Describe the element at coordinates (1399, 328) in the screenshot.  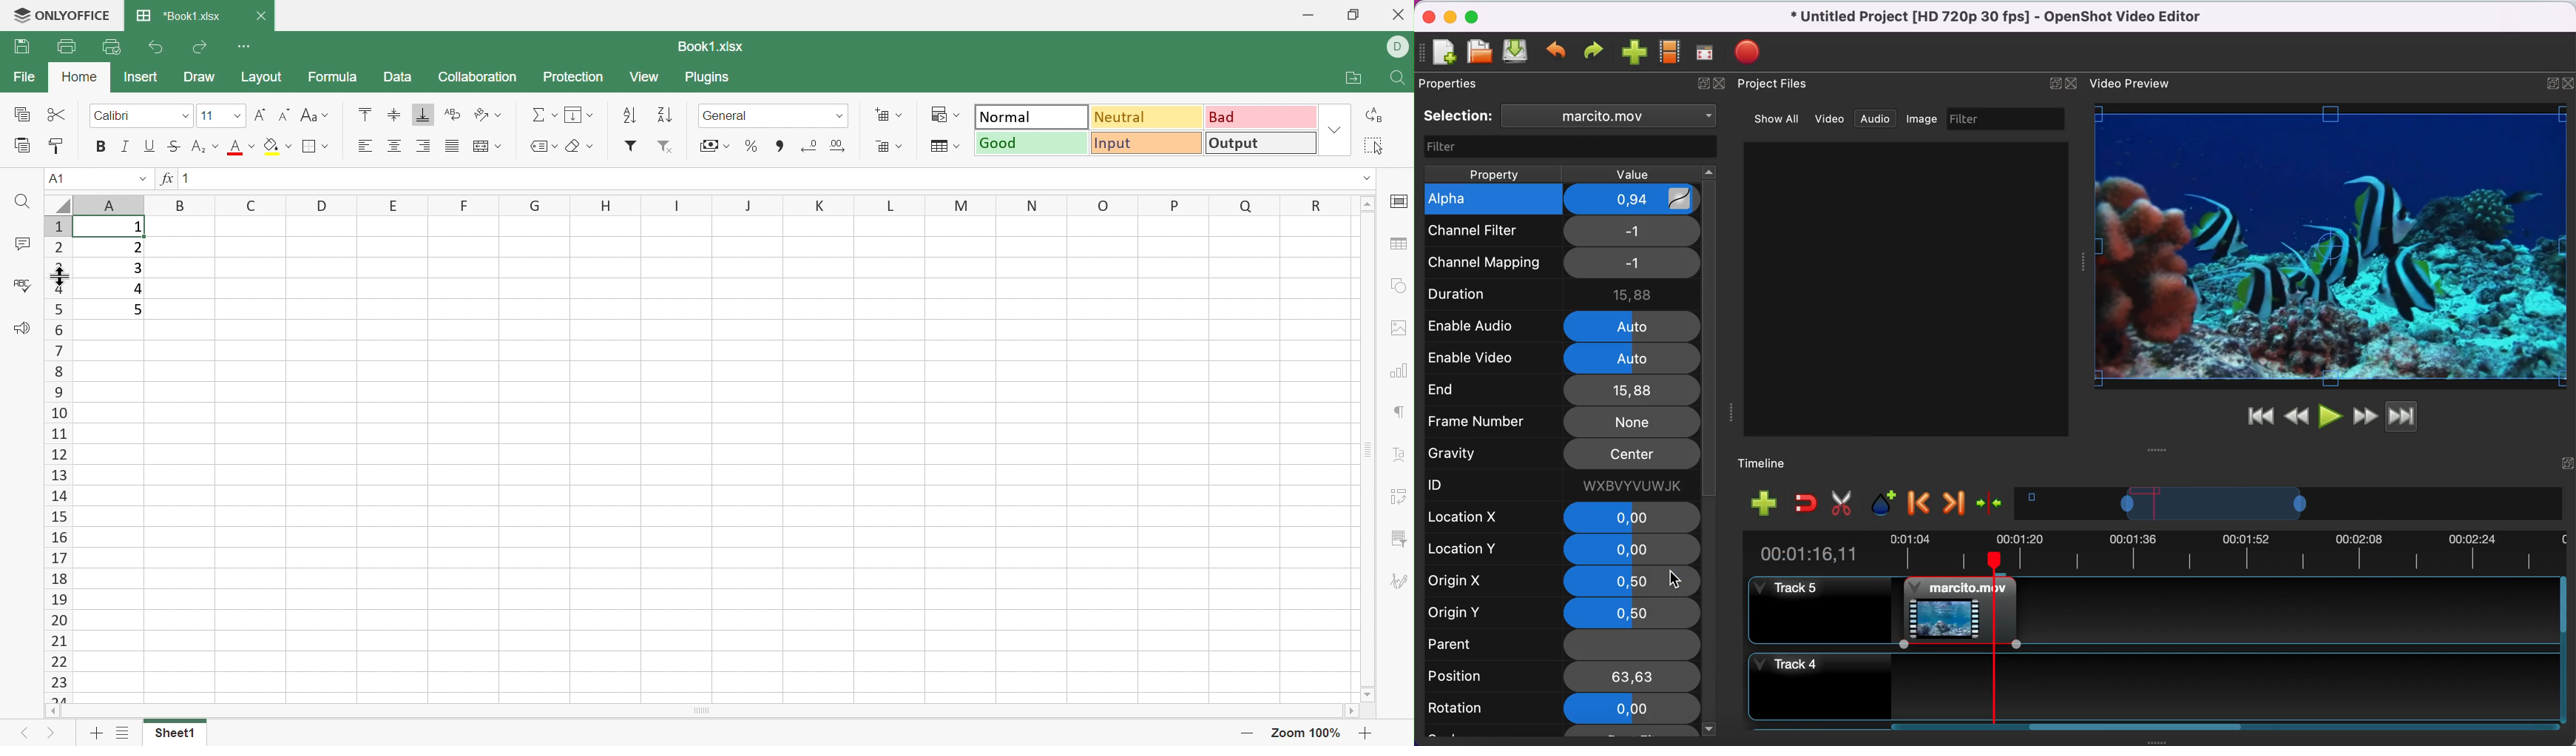
I see `Image settings` at that location.